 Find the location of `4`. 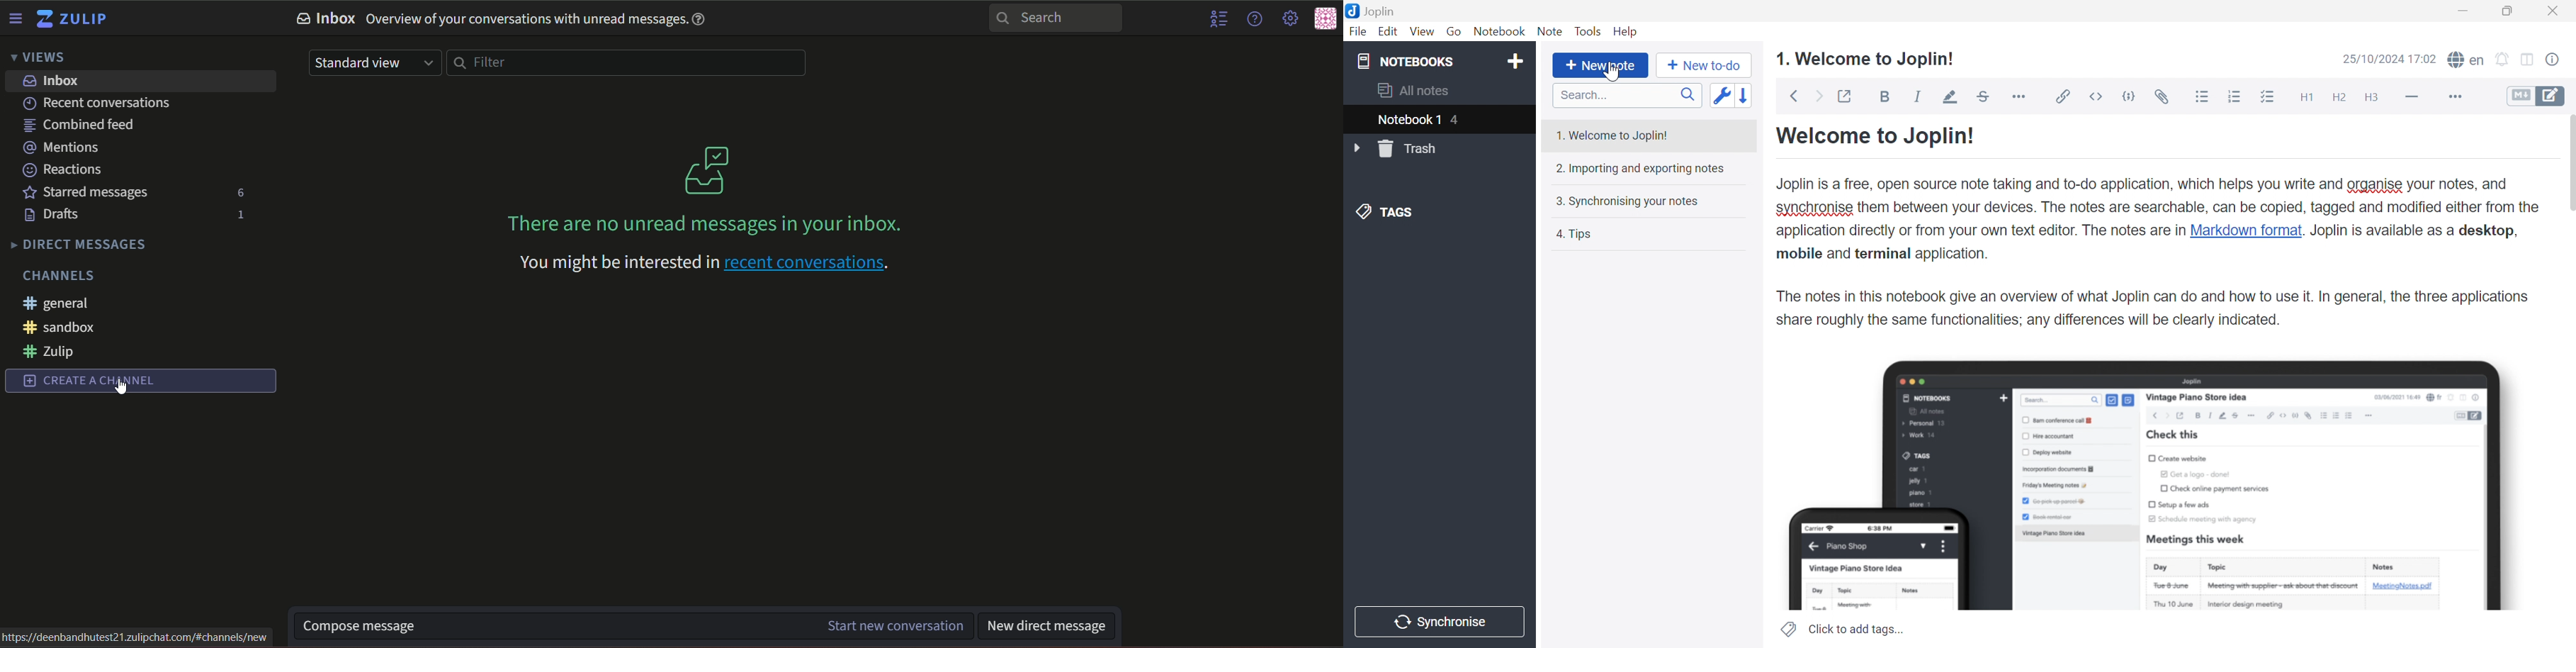

4 is located at coordinates (1456, 120).